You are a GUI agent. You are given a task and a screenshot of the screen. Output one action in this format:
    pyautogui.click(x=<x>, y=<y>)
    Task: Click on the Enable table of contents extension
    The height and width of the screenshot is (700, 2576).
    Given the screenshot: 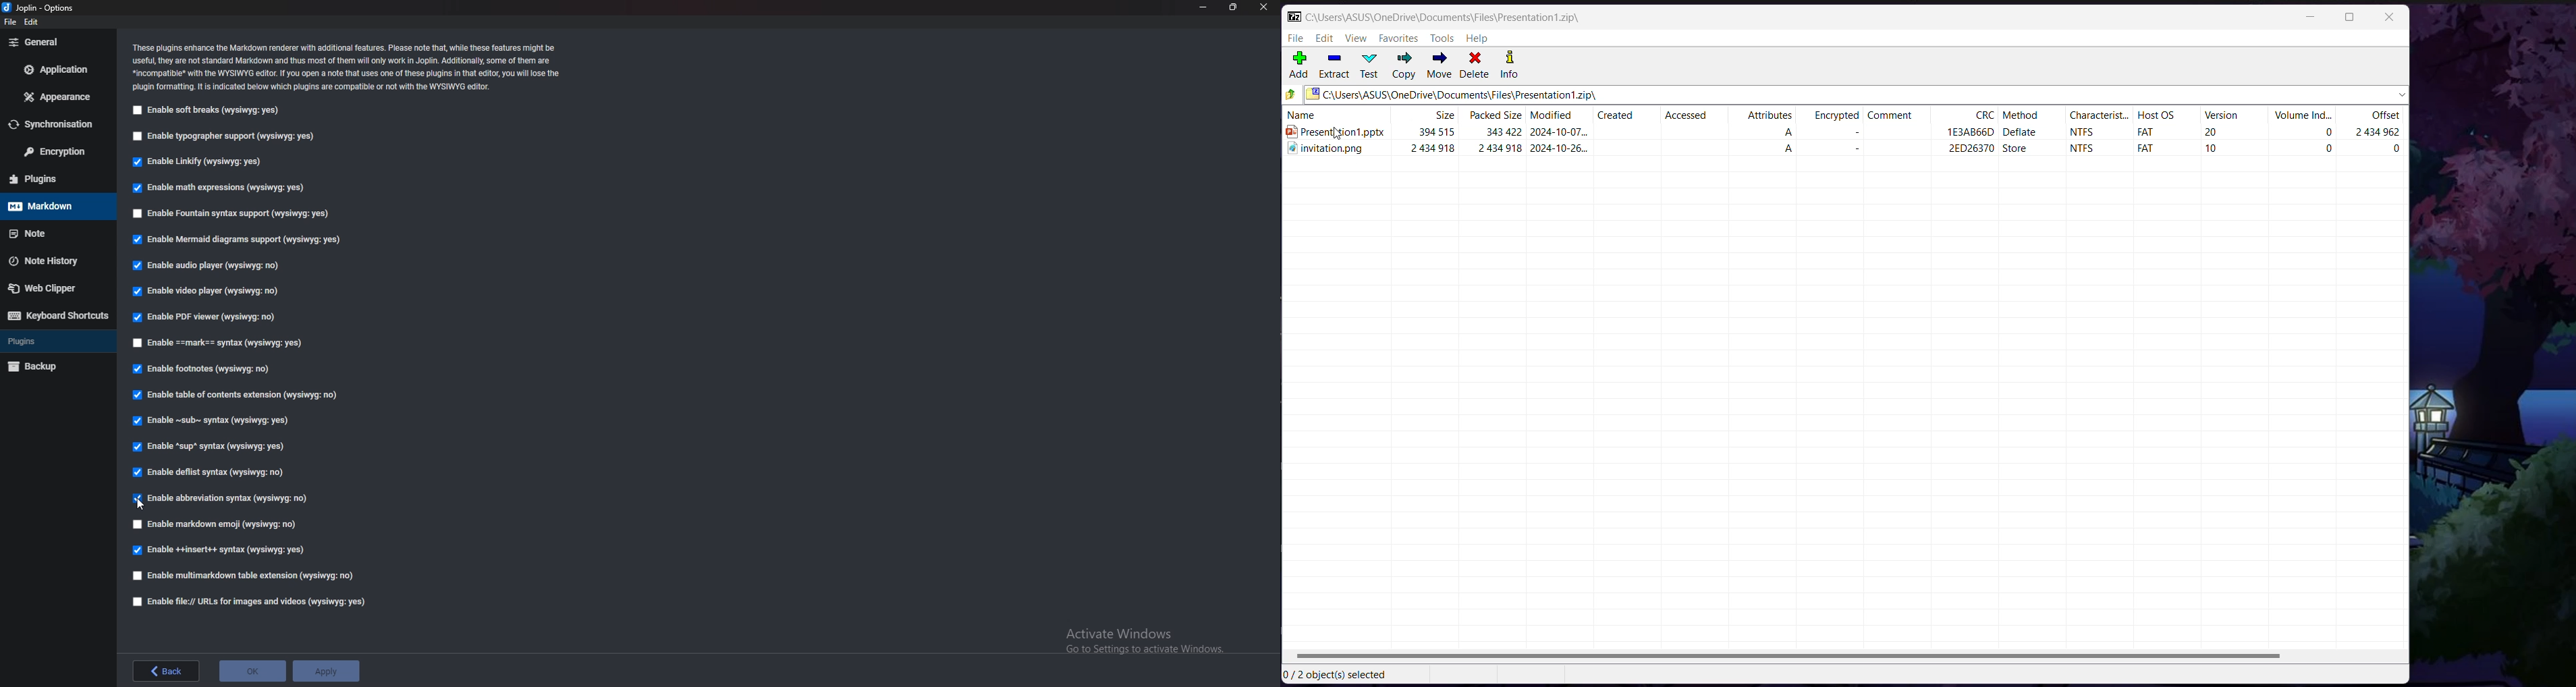 What is the action you would take?
    pyautogui.click(x=235, y=398)
    